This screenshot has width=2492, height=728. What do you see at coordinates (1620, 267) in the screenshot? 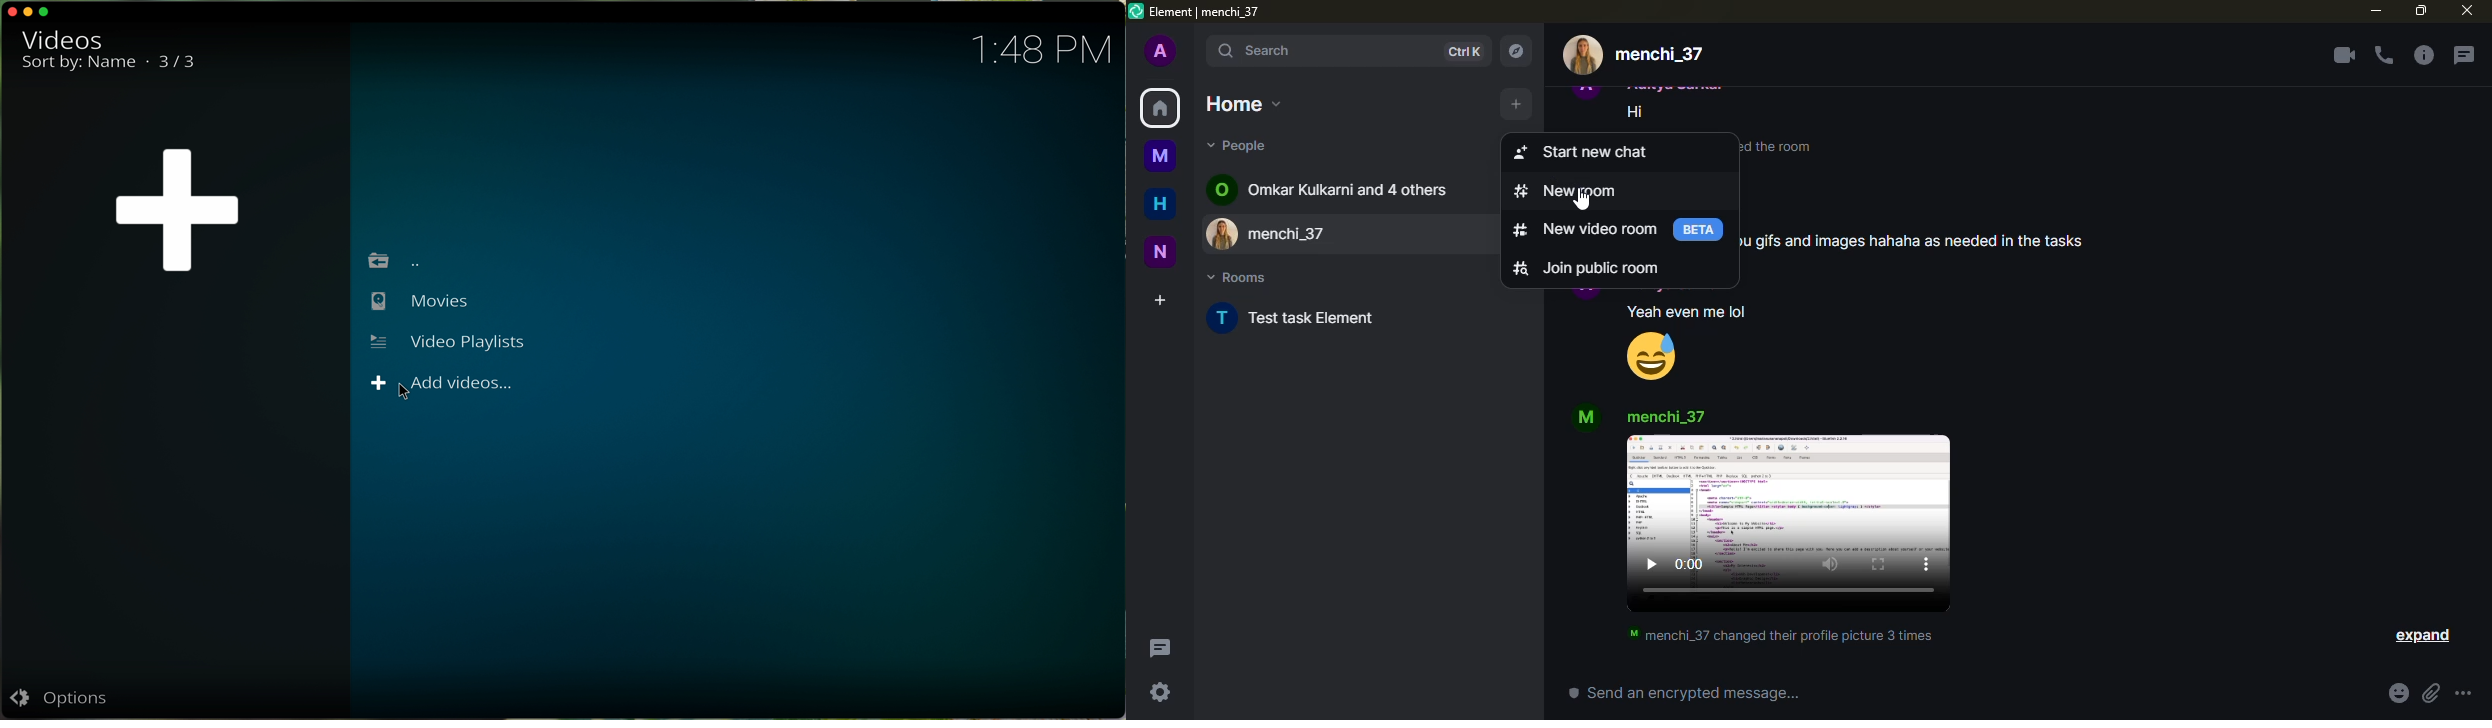
I see `join public room` at bounding box center [1620, 267].